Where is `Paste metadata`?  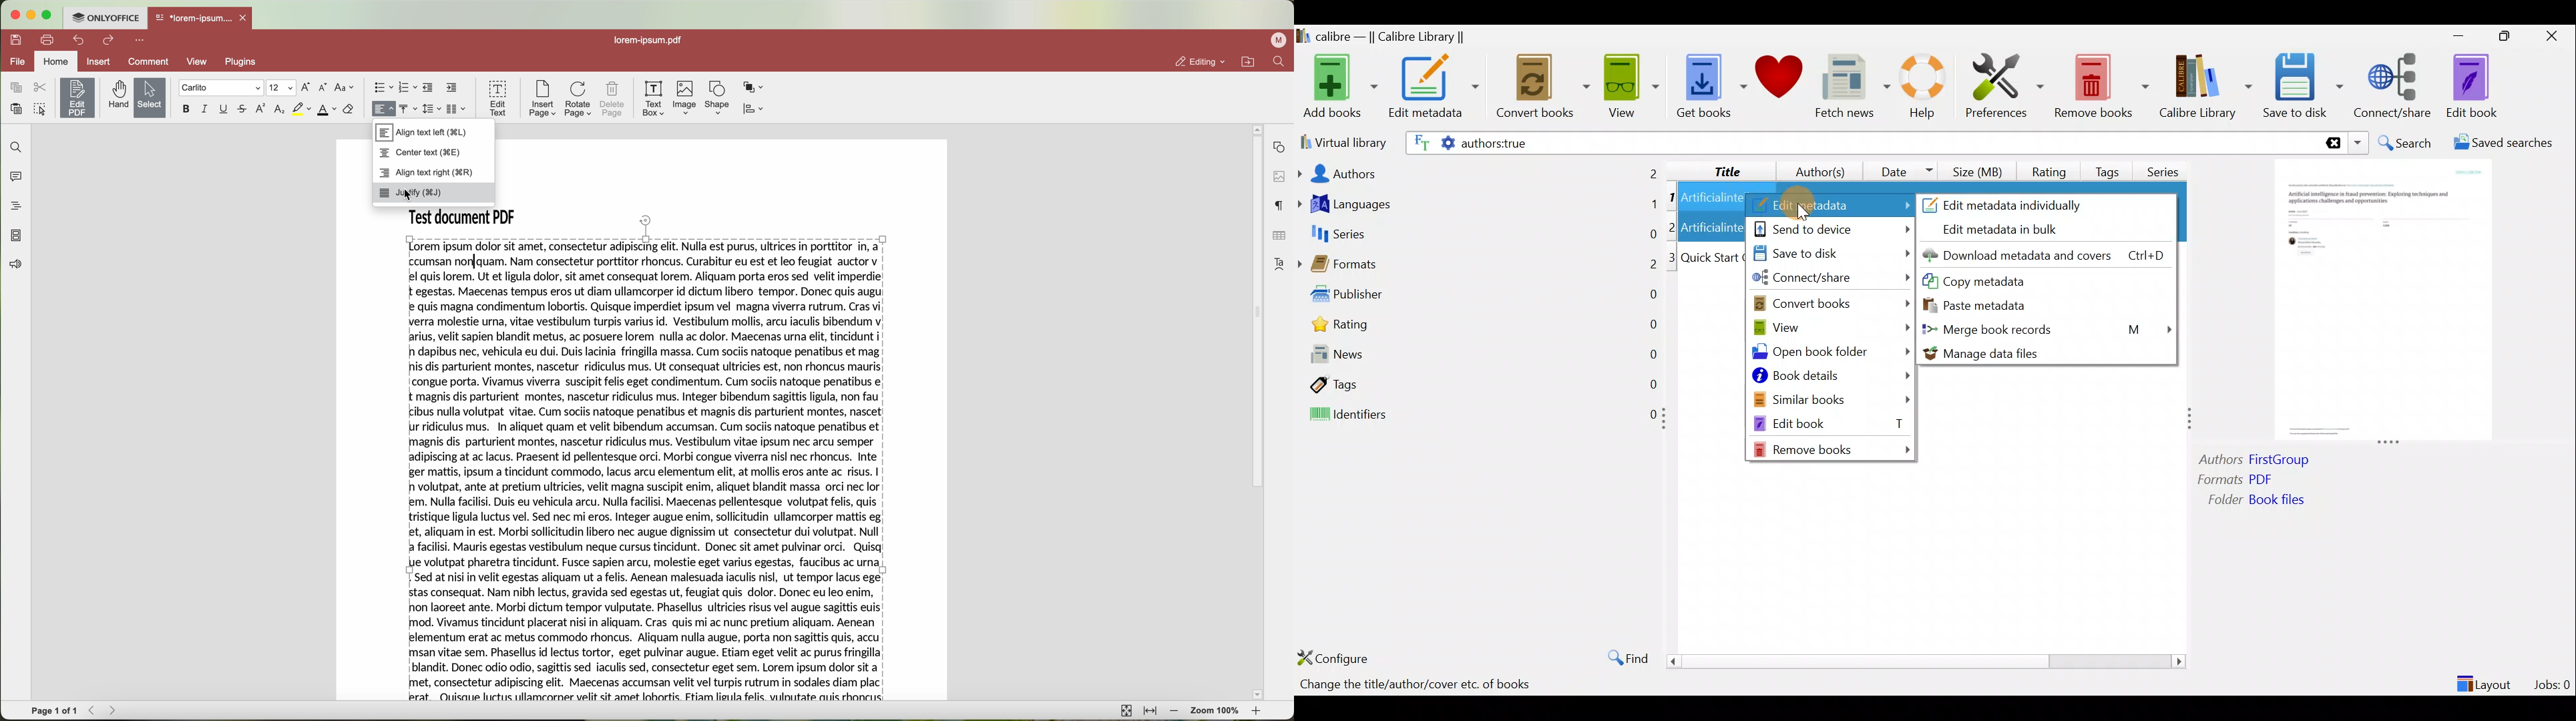
Paste metadata is located at coordinates (1988, 304).